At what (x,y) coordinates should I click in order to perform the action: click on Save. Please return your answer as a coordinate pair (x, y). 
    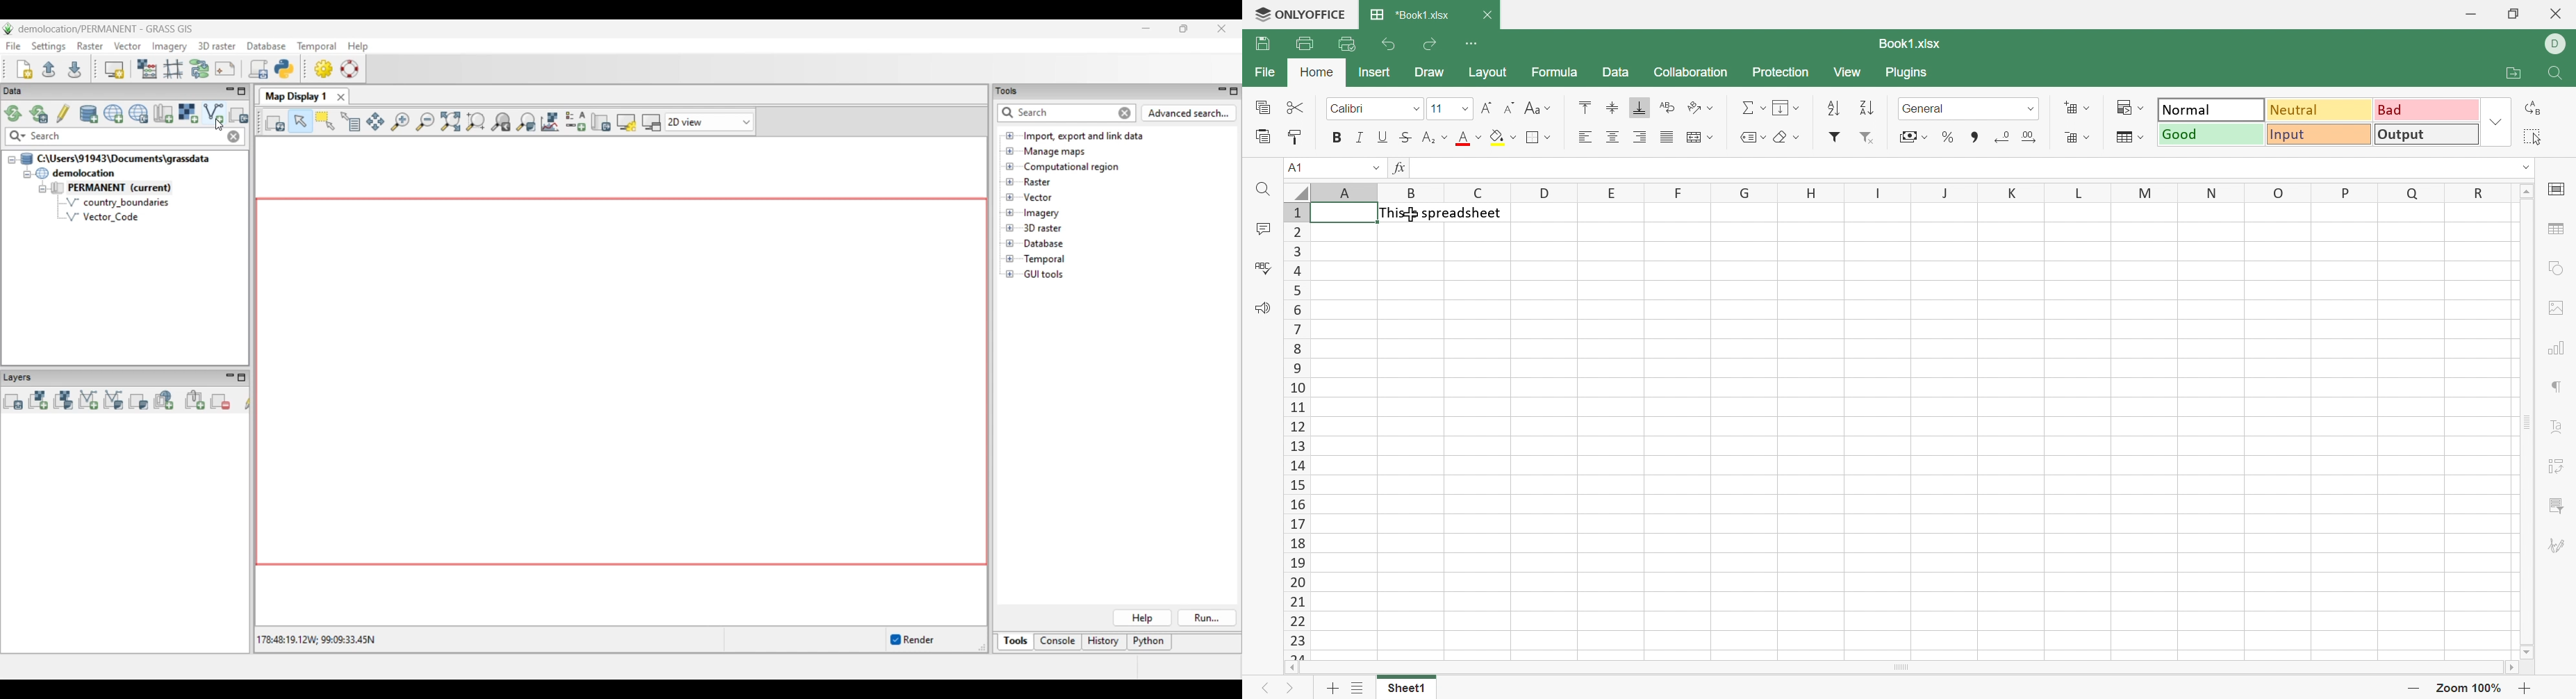
    Looking at the image, I should click on (1262, 42).